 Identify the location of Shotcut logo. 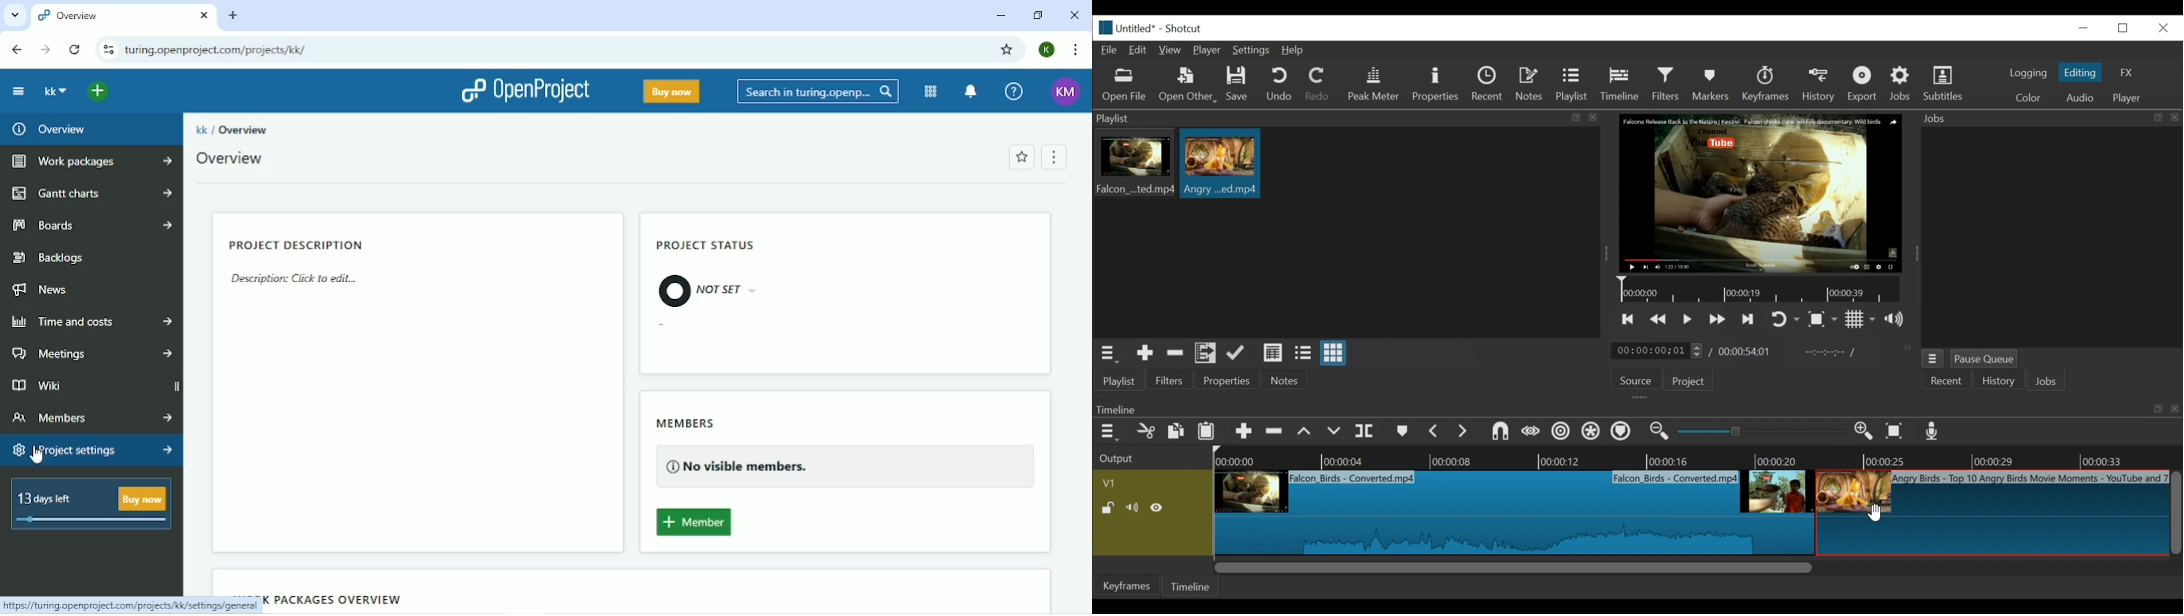
(1103, 26).